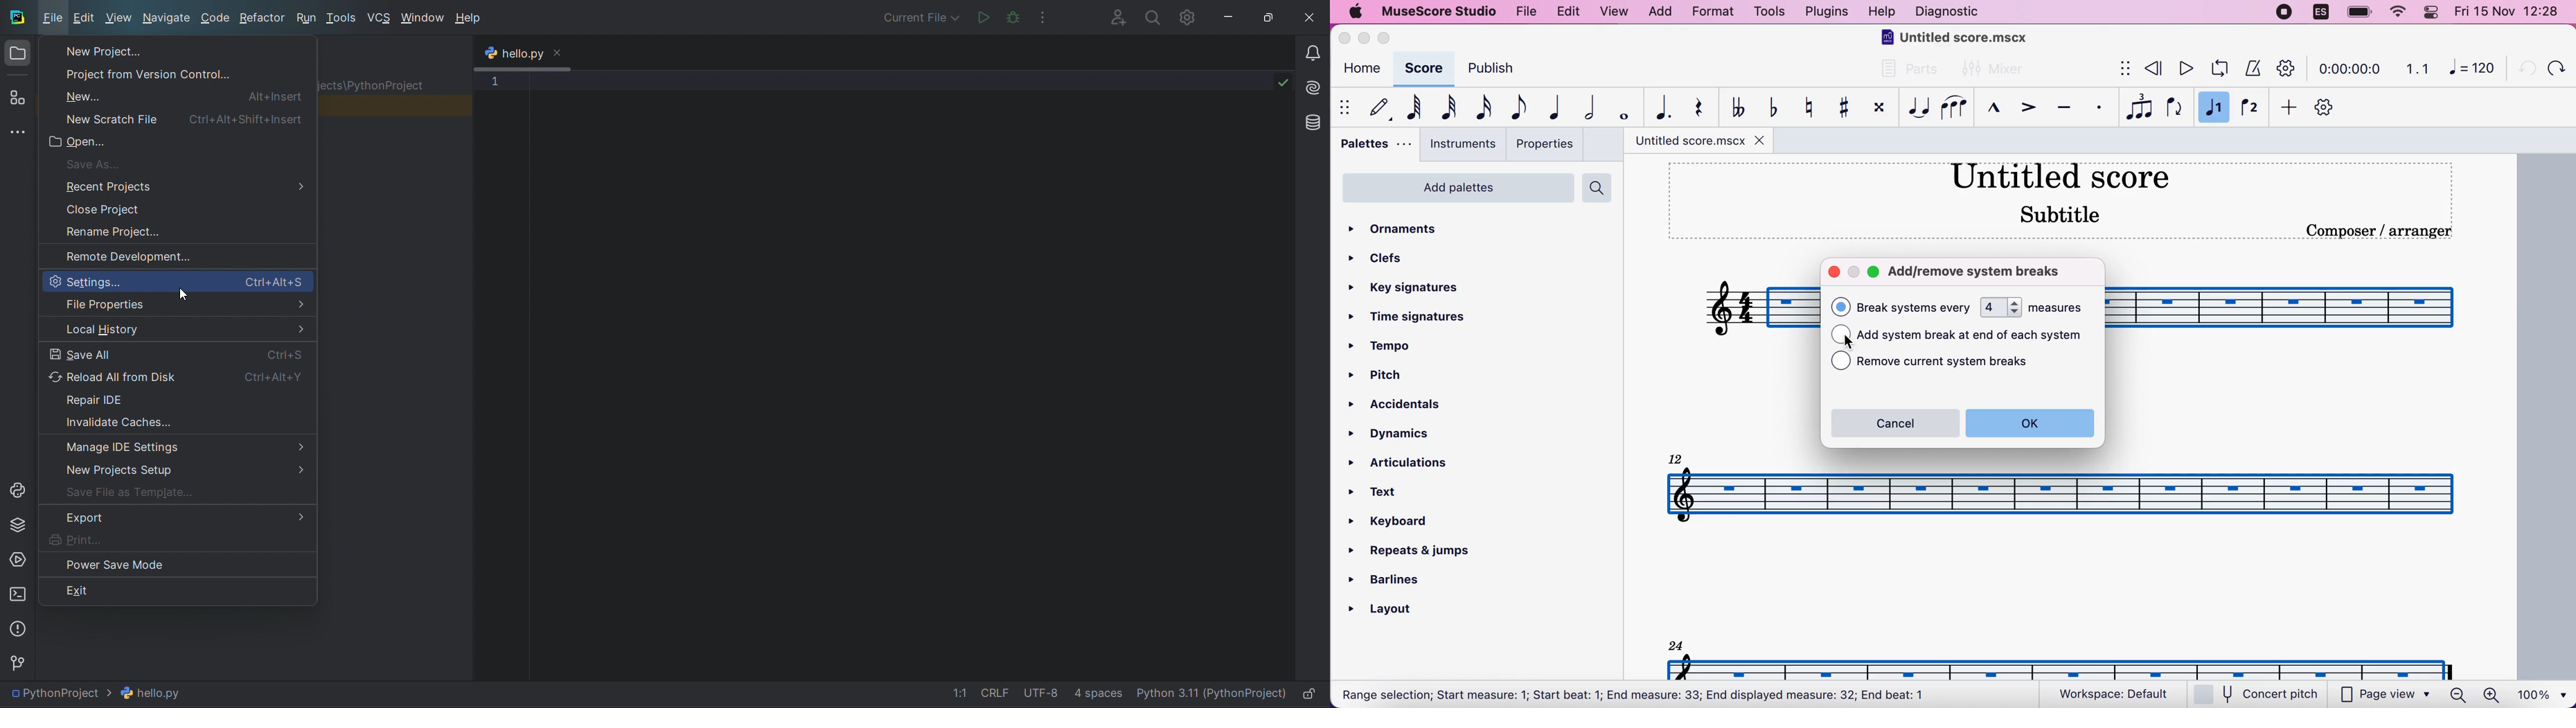  I want to click on maximize, so click(1387, 38).